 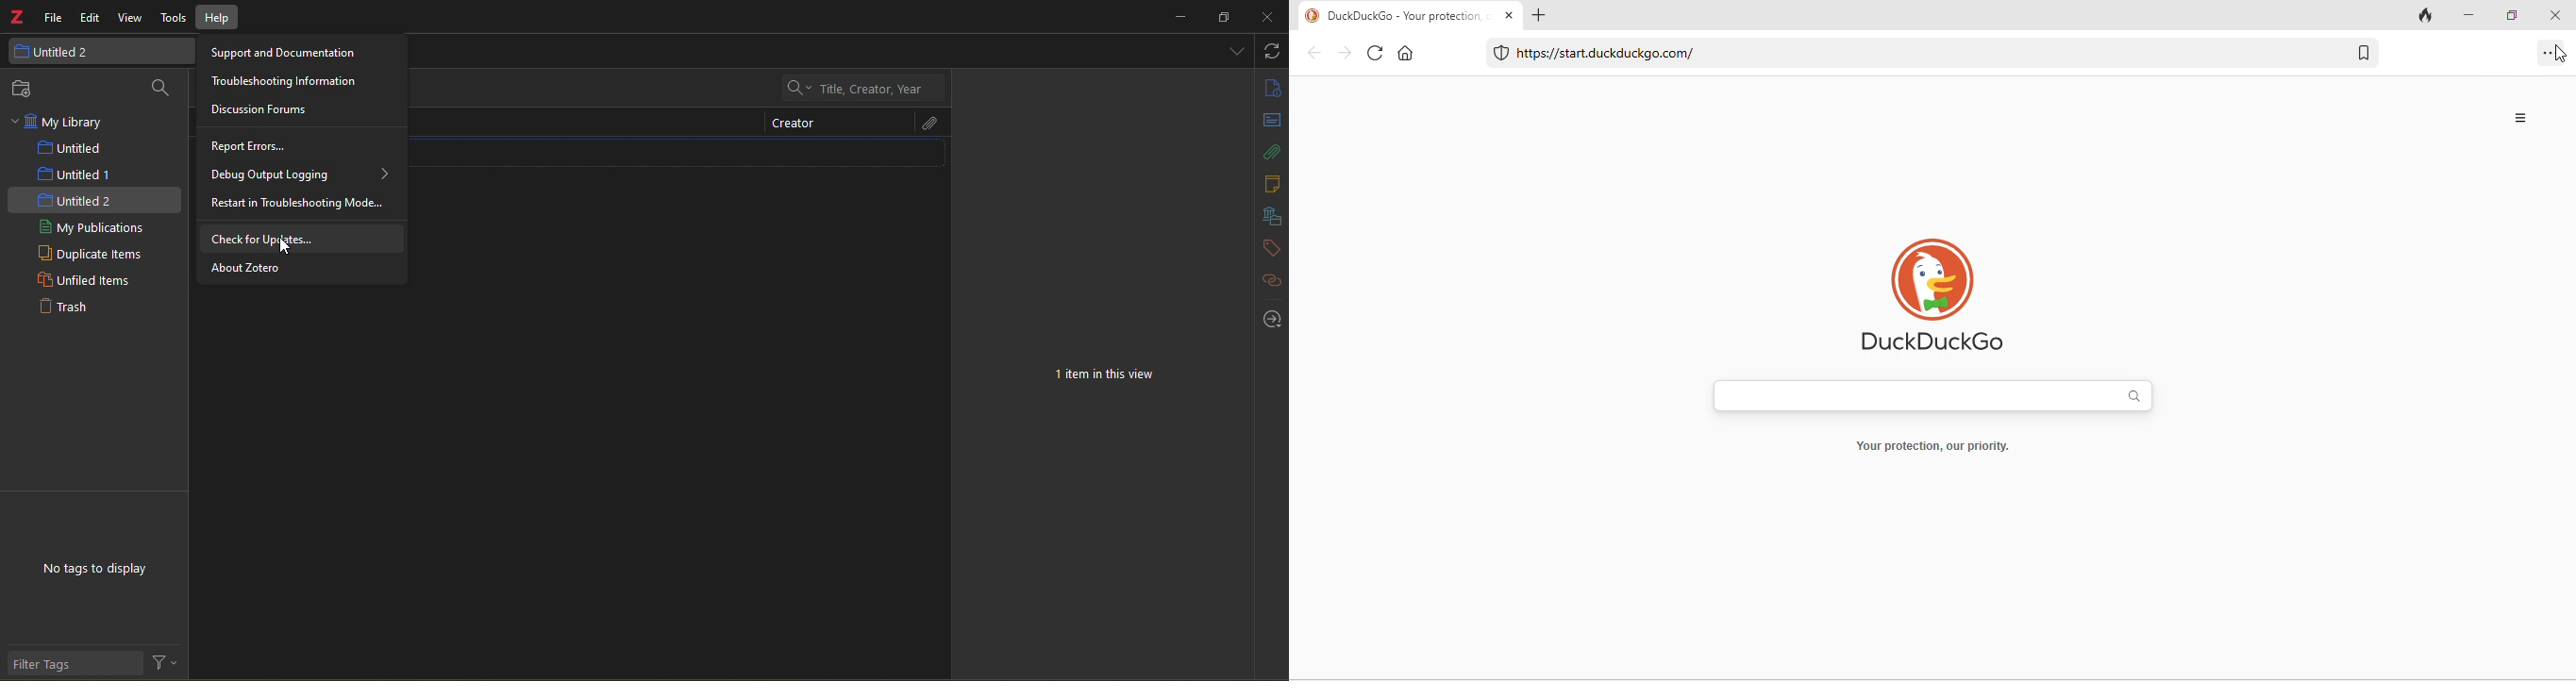 What do you see at coordinates (2531, 114) in the screenshot?
I see `menu` at bounding box center [2531, 114].